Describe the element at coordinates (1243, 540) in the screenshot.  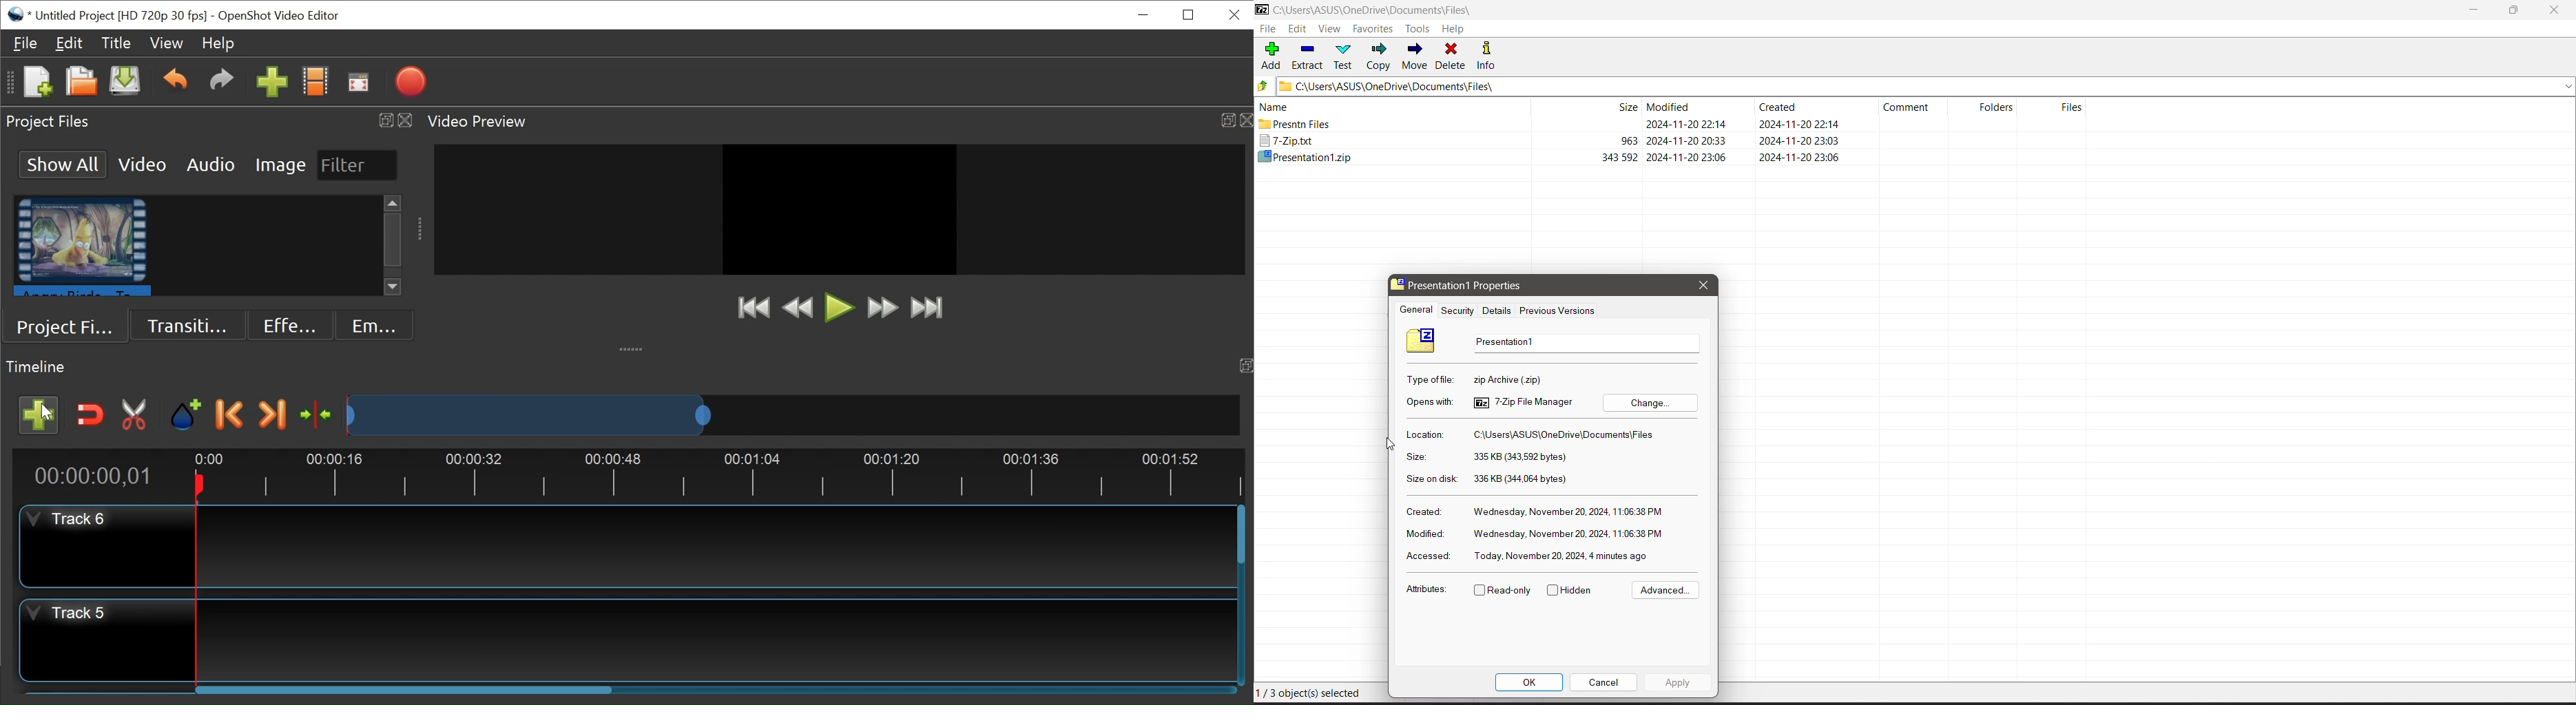
I see `Vertical Scrollbar` at that location.